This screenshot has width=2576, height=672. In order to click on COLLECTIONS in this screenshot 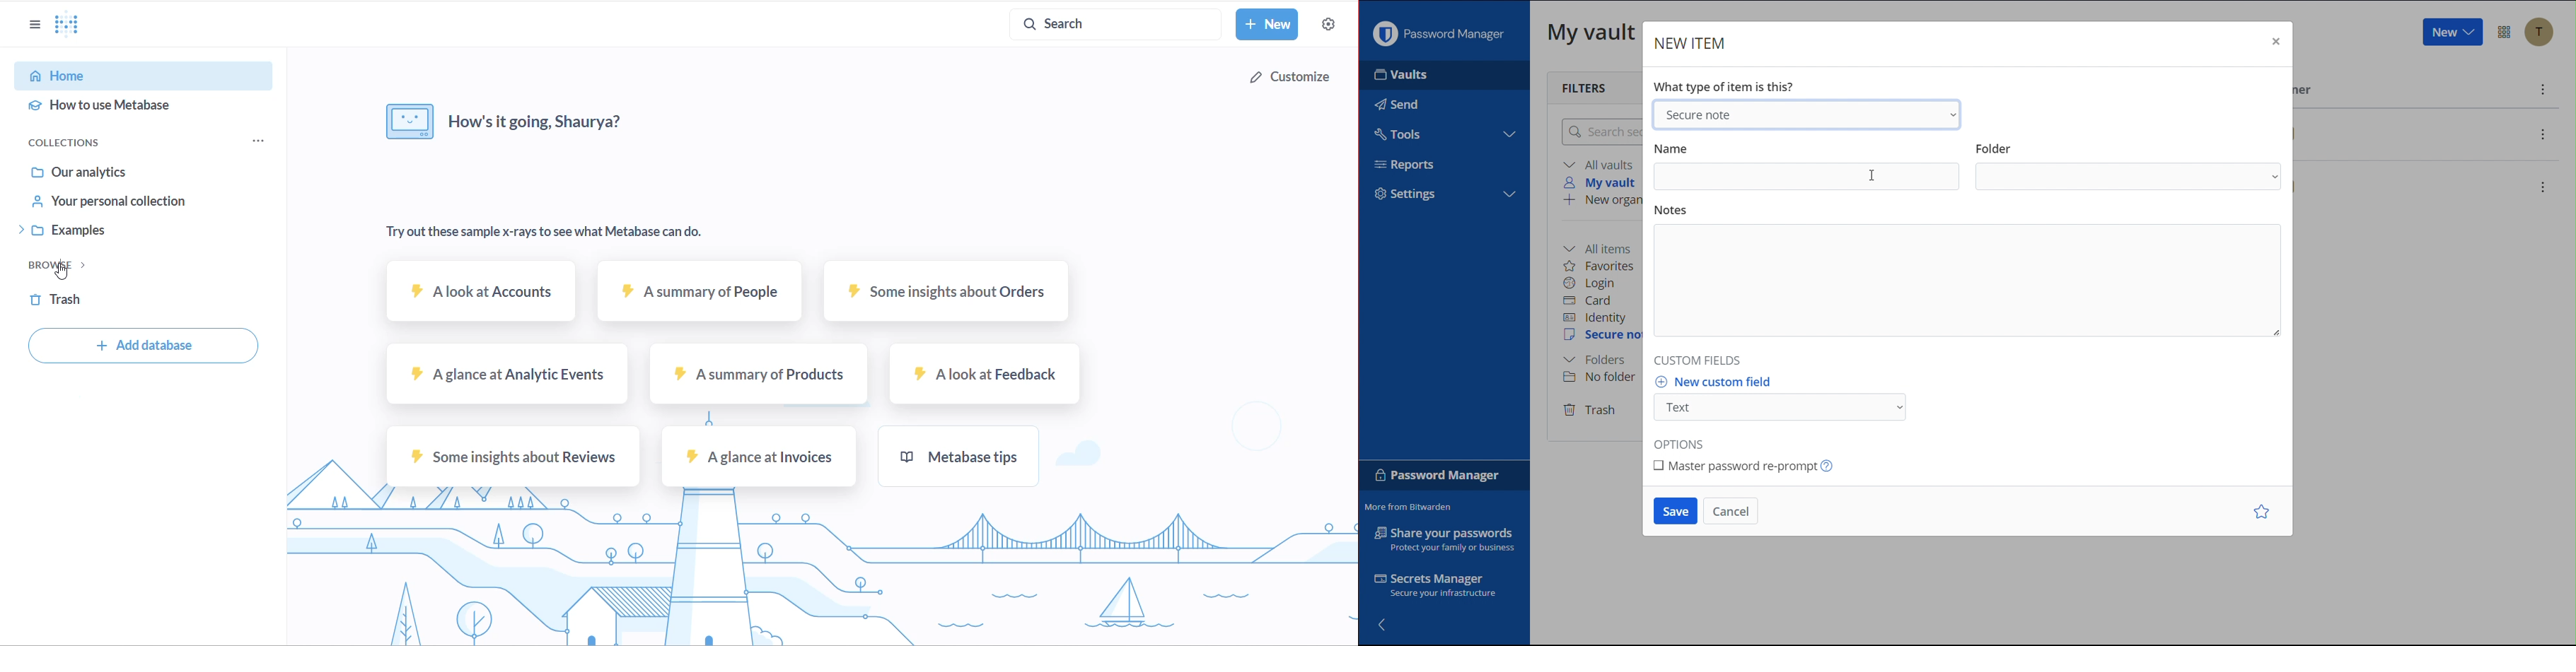, I will do `click(86, 141)`.